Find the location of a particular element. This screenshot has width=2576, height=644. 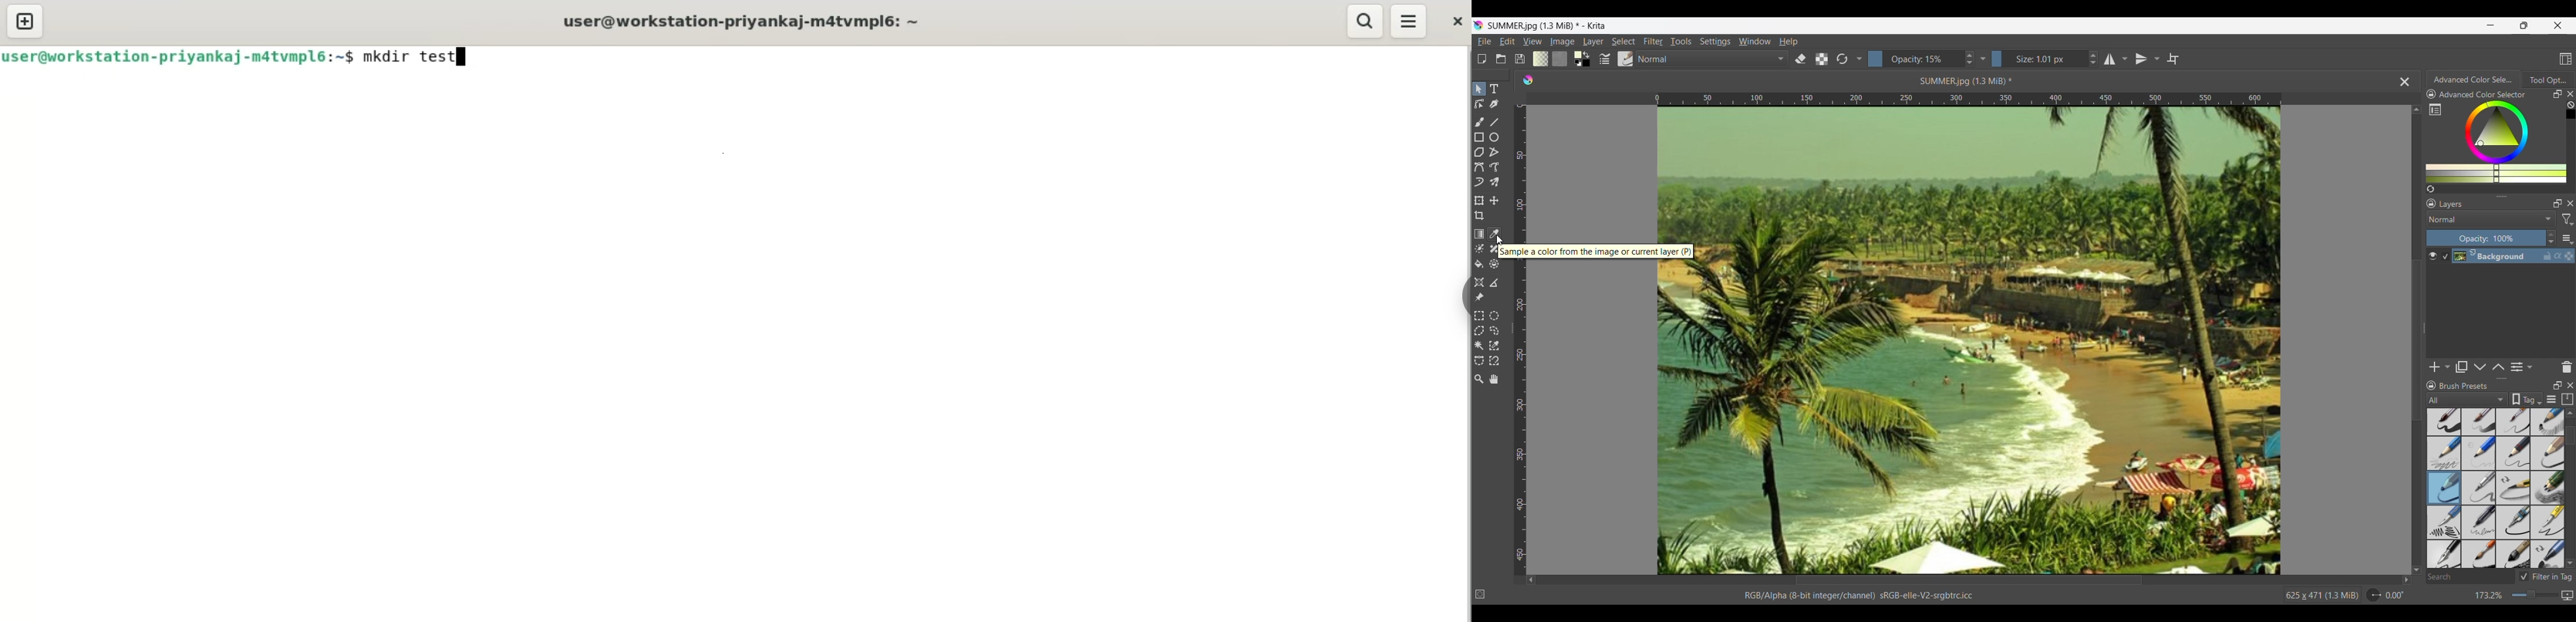

Choose workspace is located at coordinates (2566, 59).